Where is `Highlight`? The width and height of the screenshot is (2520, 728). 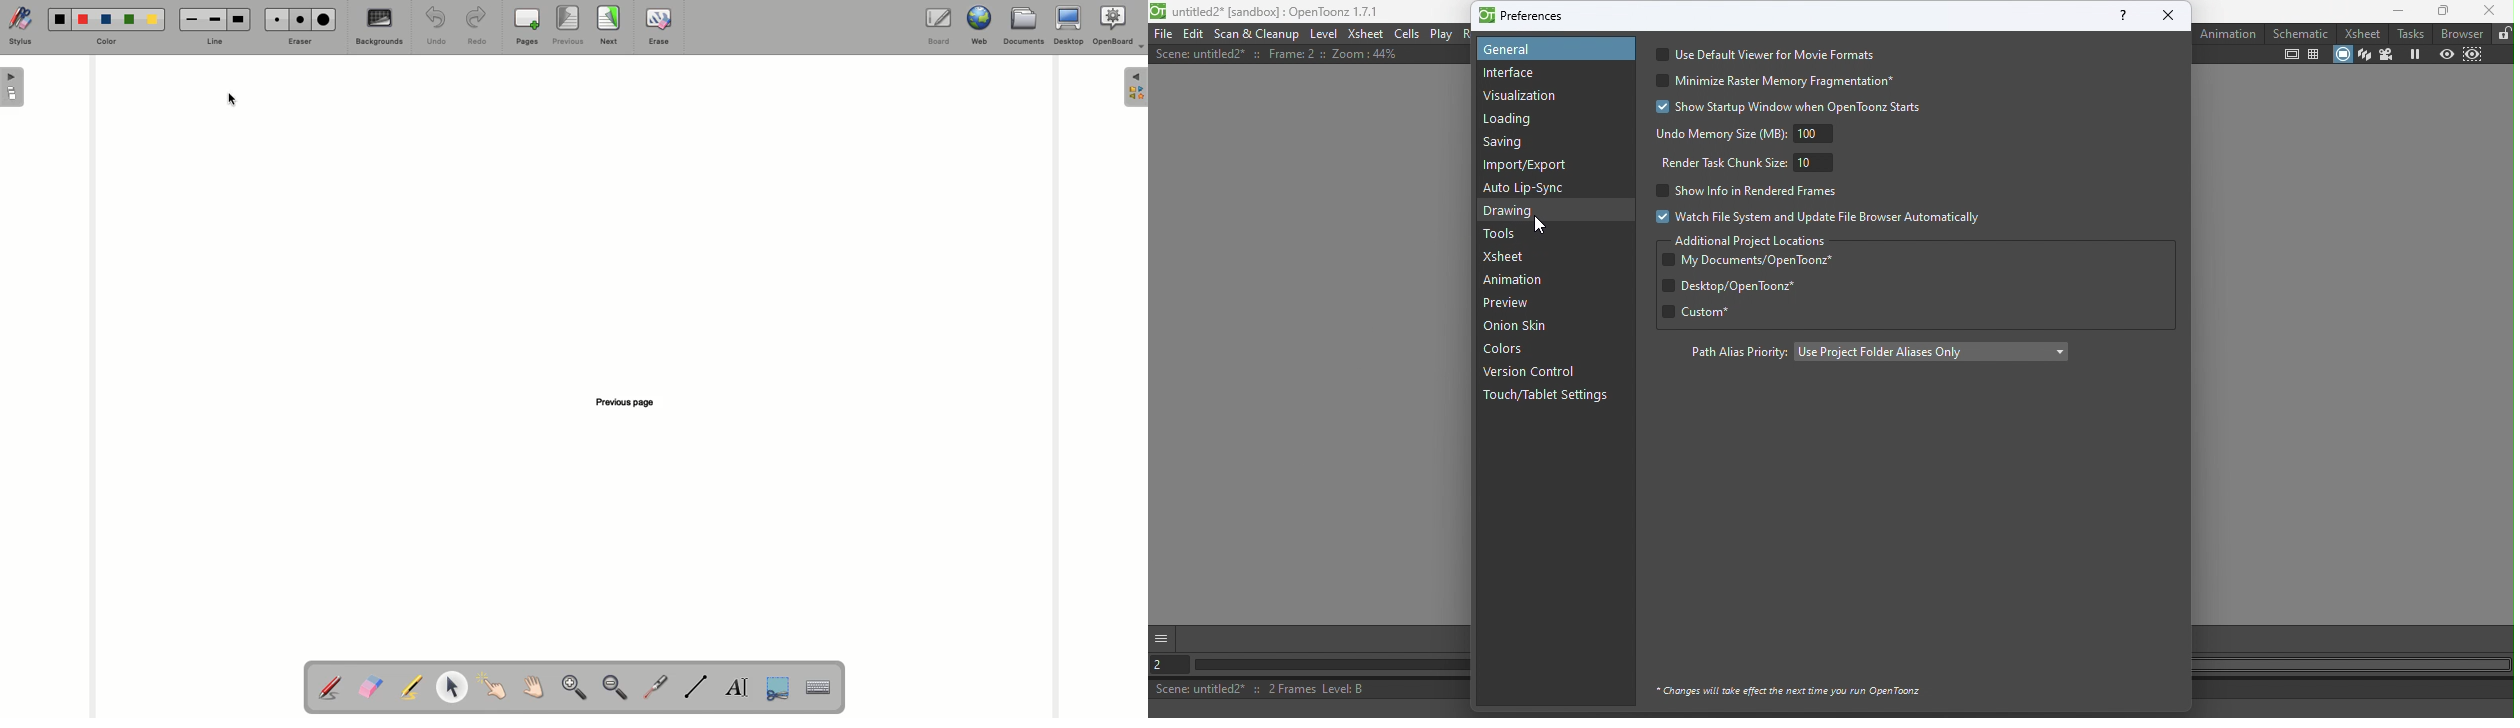 Highlight is located at coordinates (408, 687).